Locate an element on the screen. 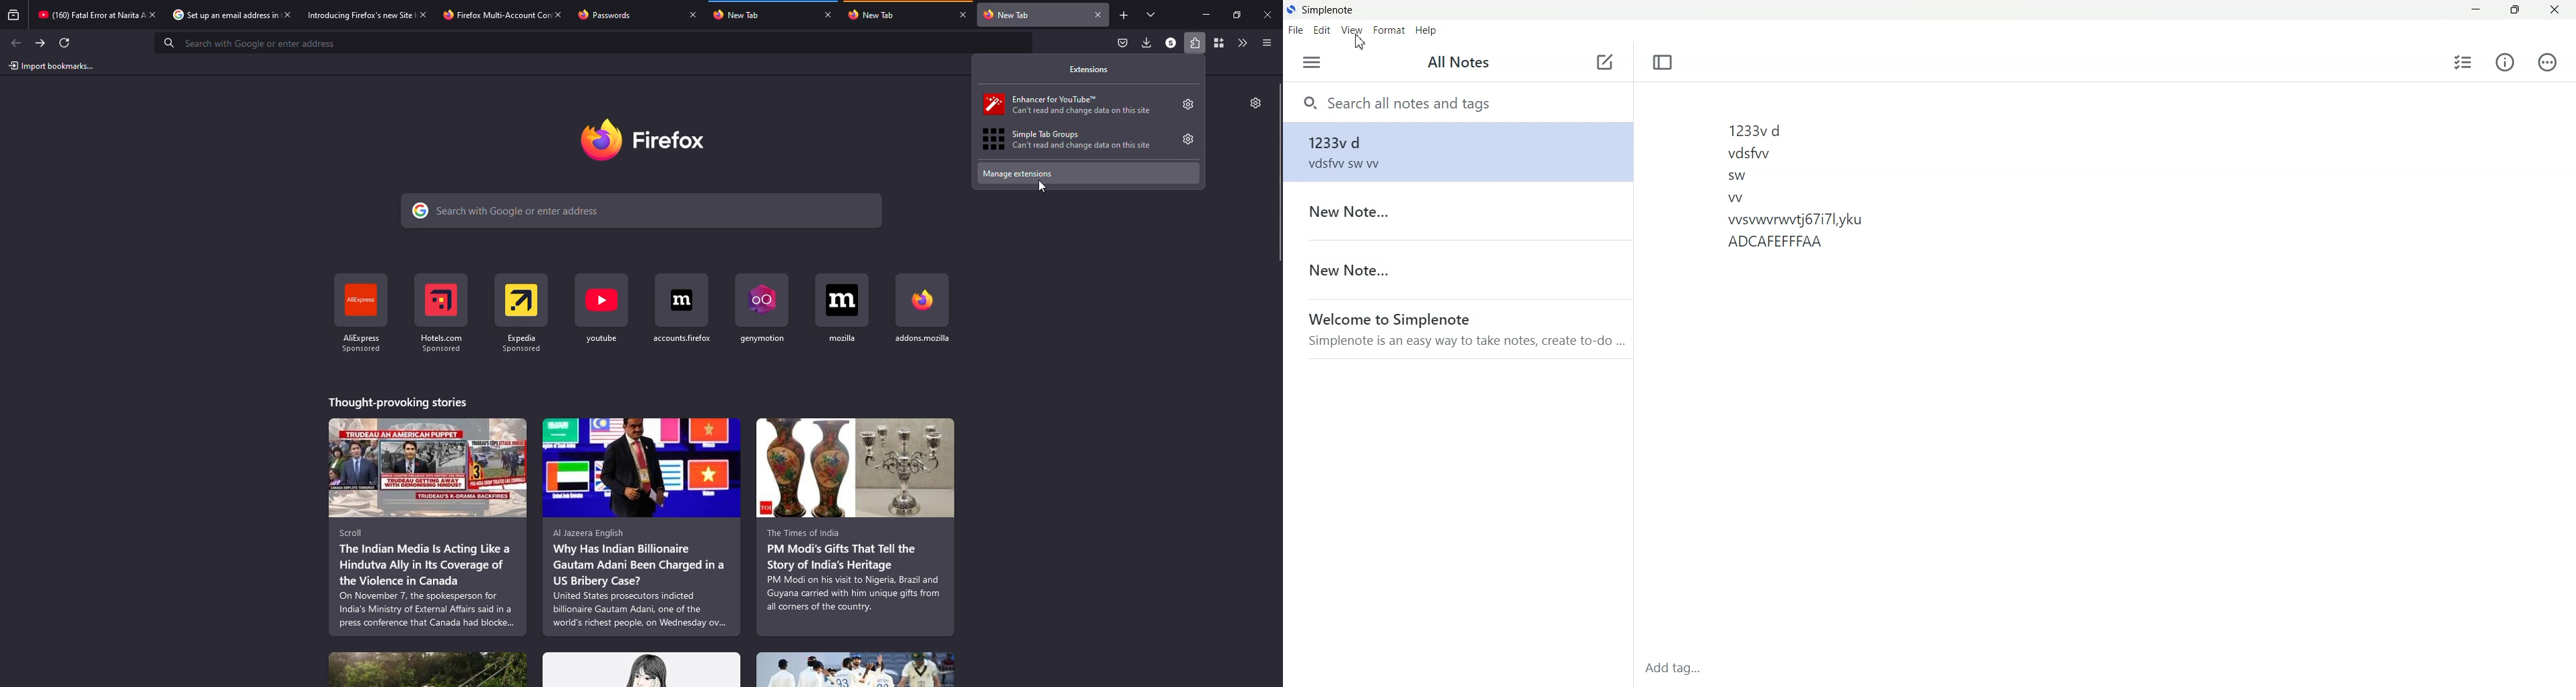 The width and height of the screenshot is (2576, 700). settings is located at coordinates (1254, 102).